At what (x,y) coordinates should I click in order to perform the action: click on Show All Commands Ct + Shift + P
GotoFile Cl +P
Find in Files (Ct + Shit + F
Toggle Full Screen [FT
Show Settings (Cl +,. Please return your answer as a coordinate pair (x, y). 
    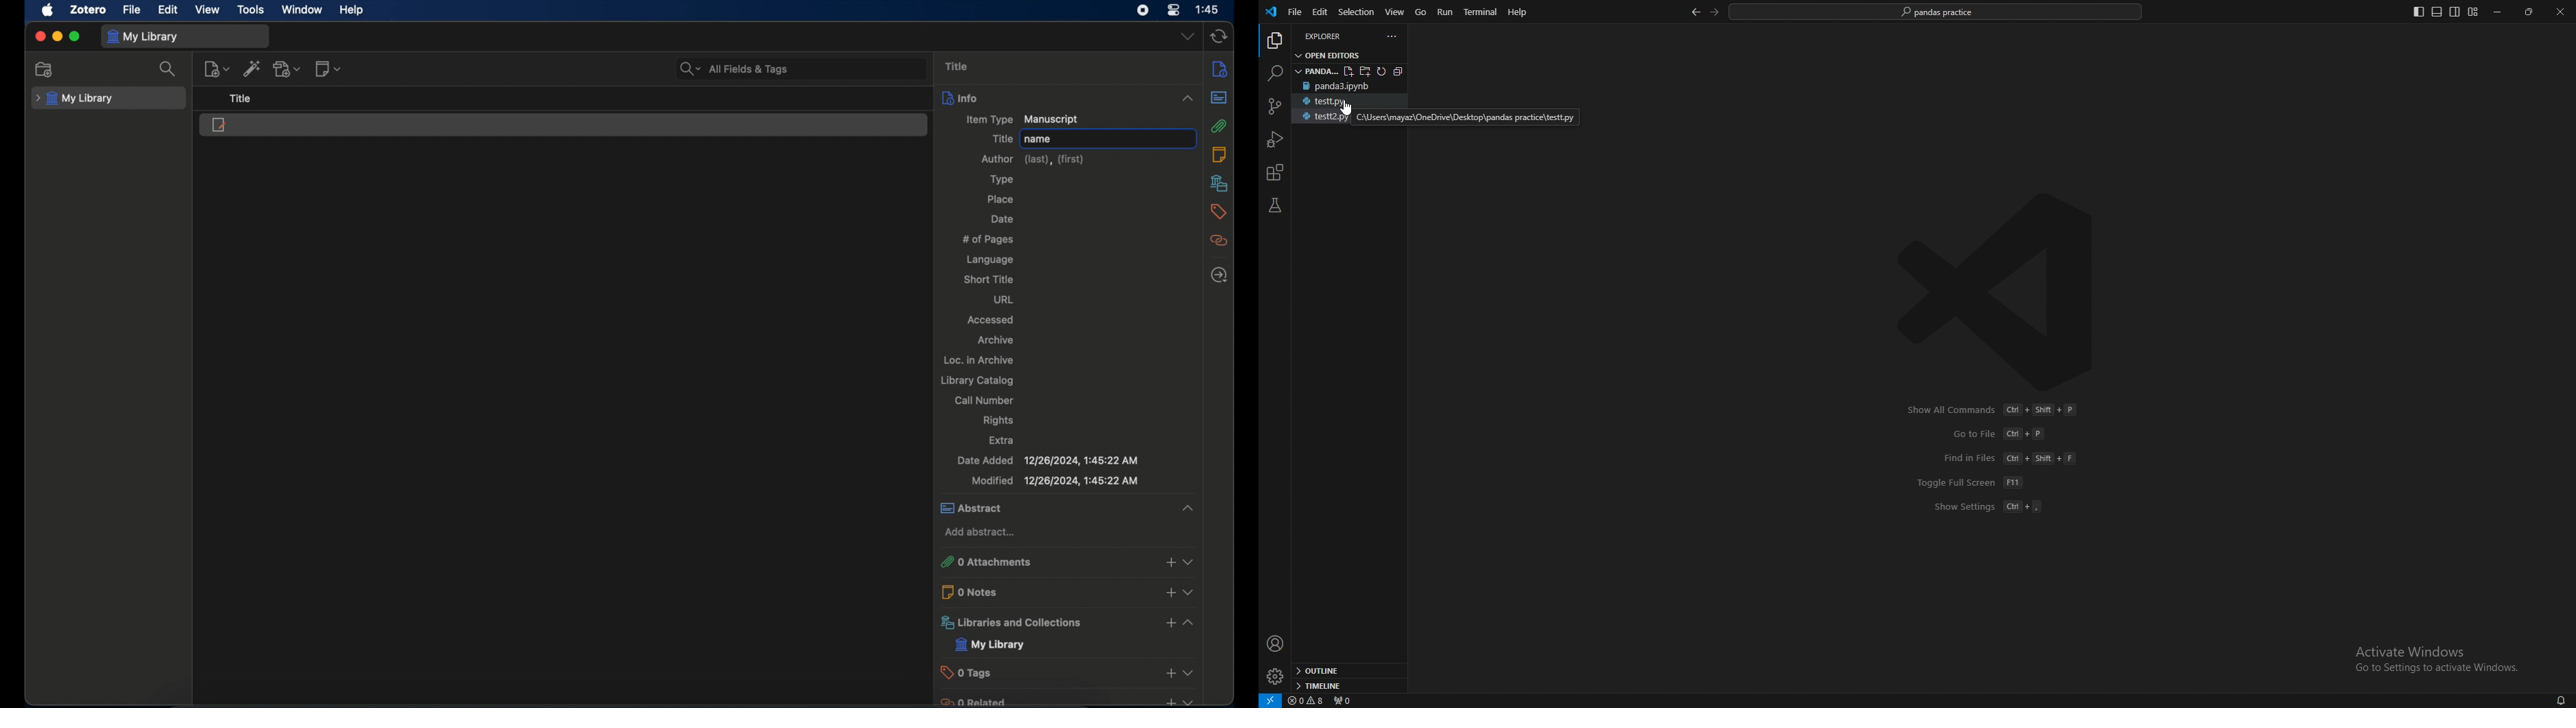
    Looking at the image, I should click on (1994, 467).